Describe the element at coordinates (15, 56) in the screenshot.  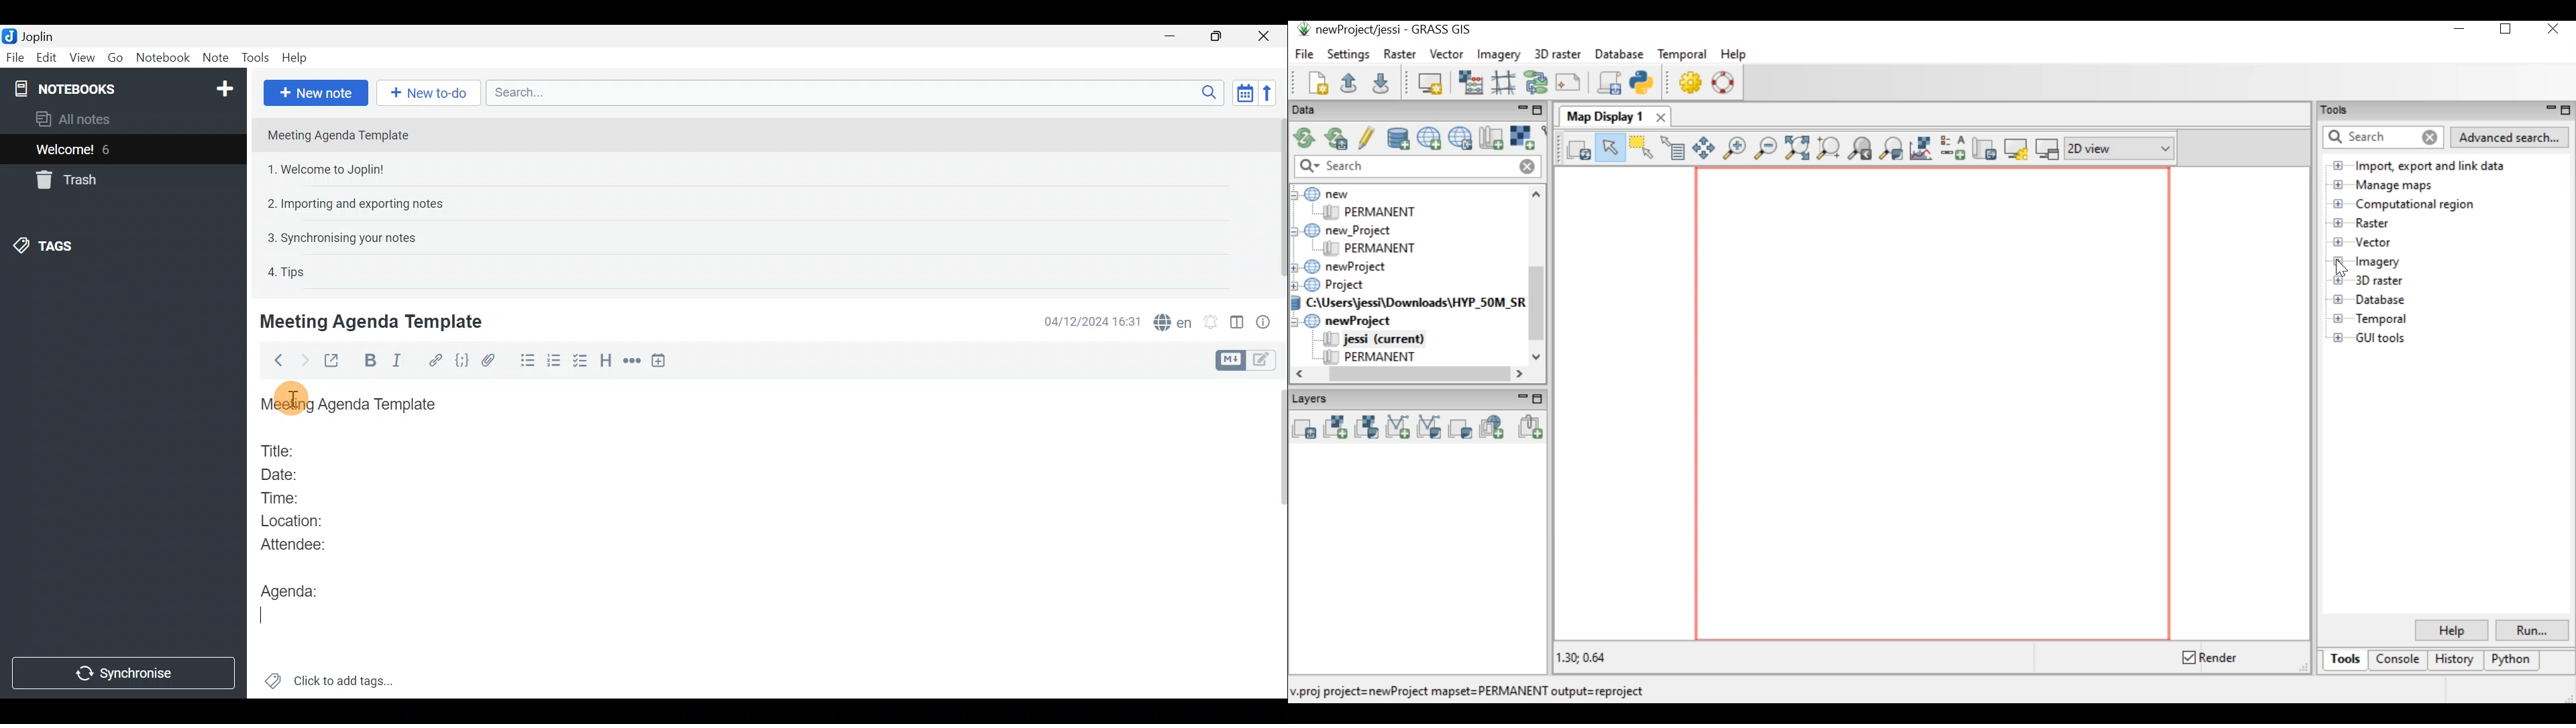
I see `File` at that location.